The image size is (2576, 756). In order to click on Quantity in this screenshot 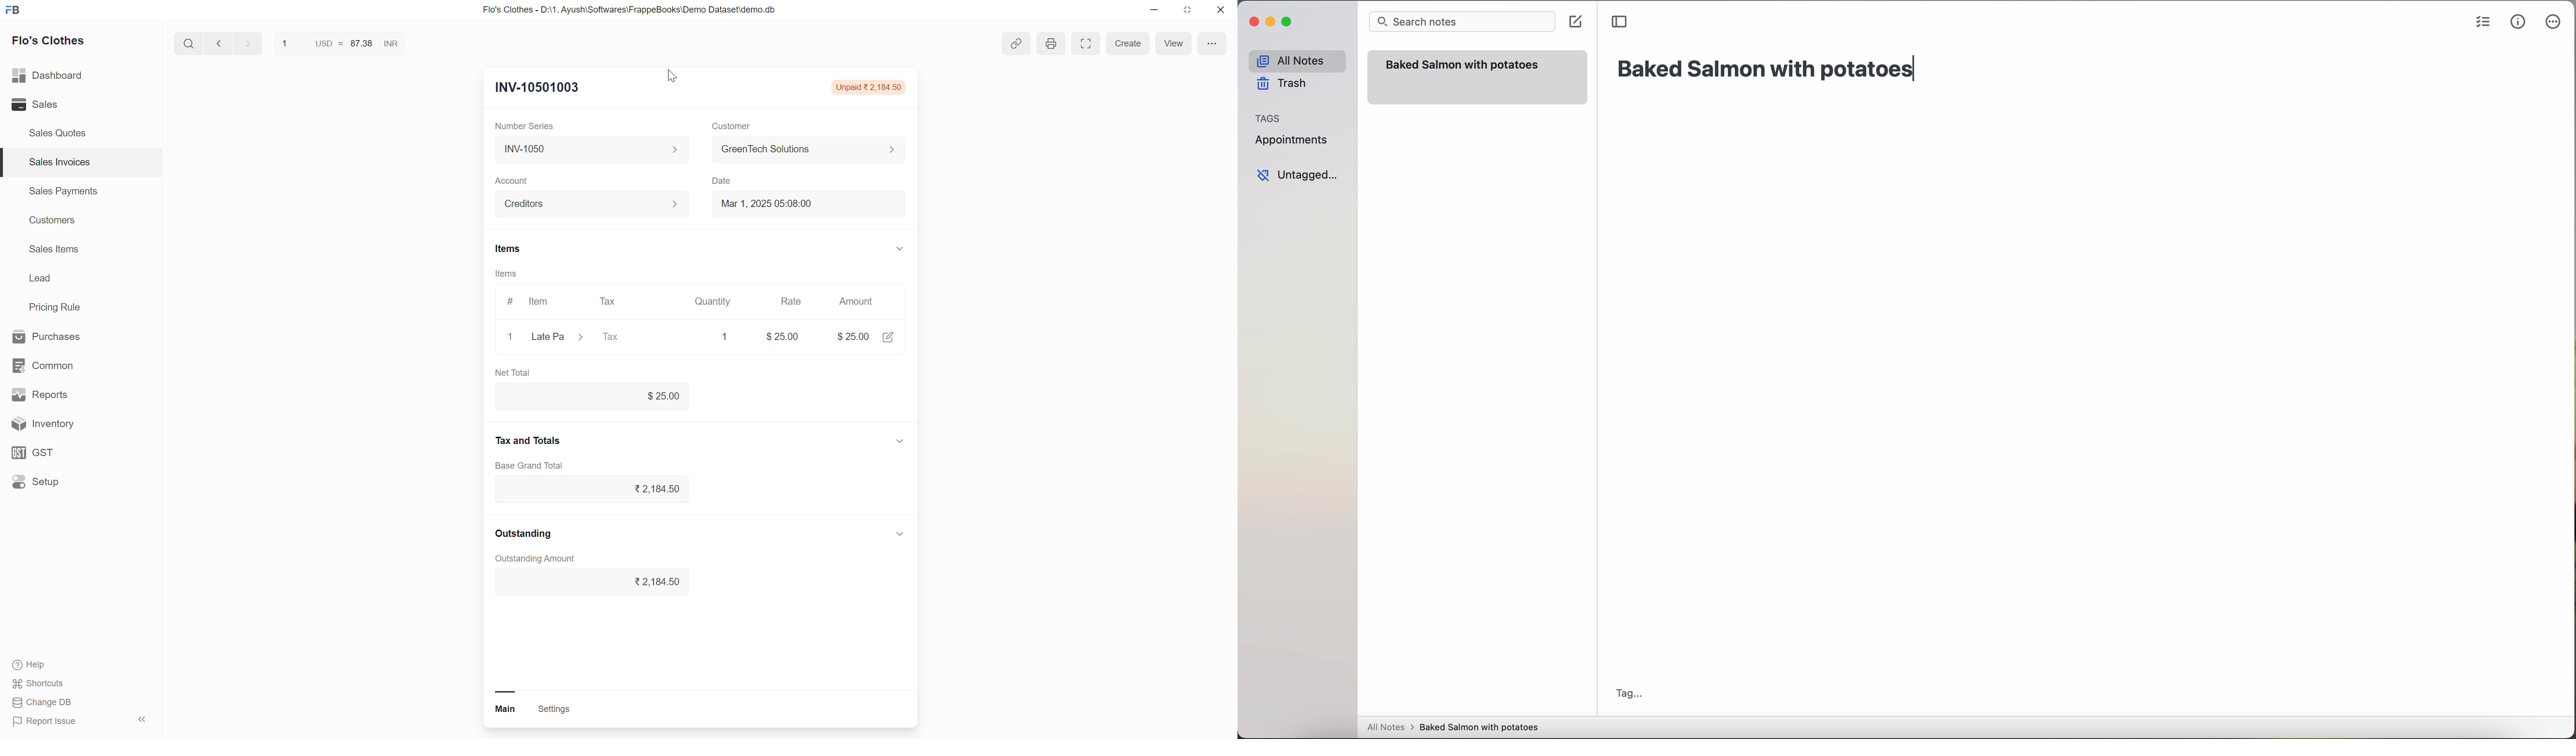, I will do `click(723, 335)`.